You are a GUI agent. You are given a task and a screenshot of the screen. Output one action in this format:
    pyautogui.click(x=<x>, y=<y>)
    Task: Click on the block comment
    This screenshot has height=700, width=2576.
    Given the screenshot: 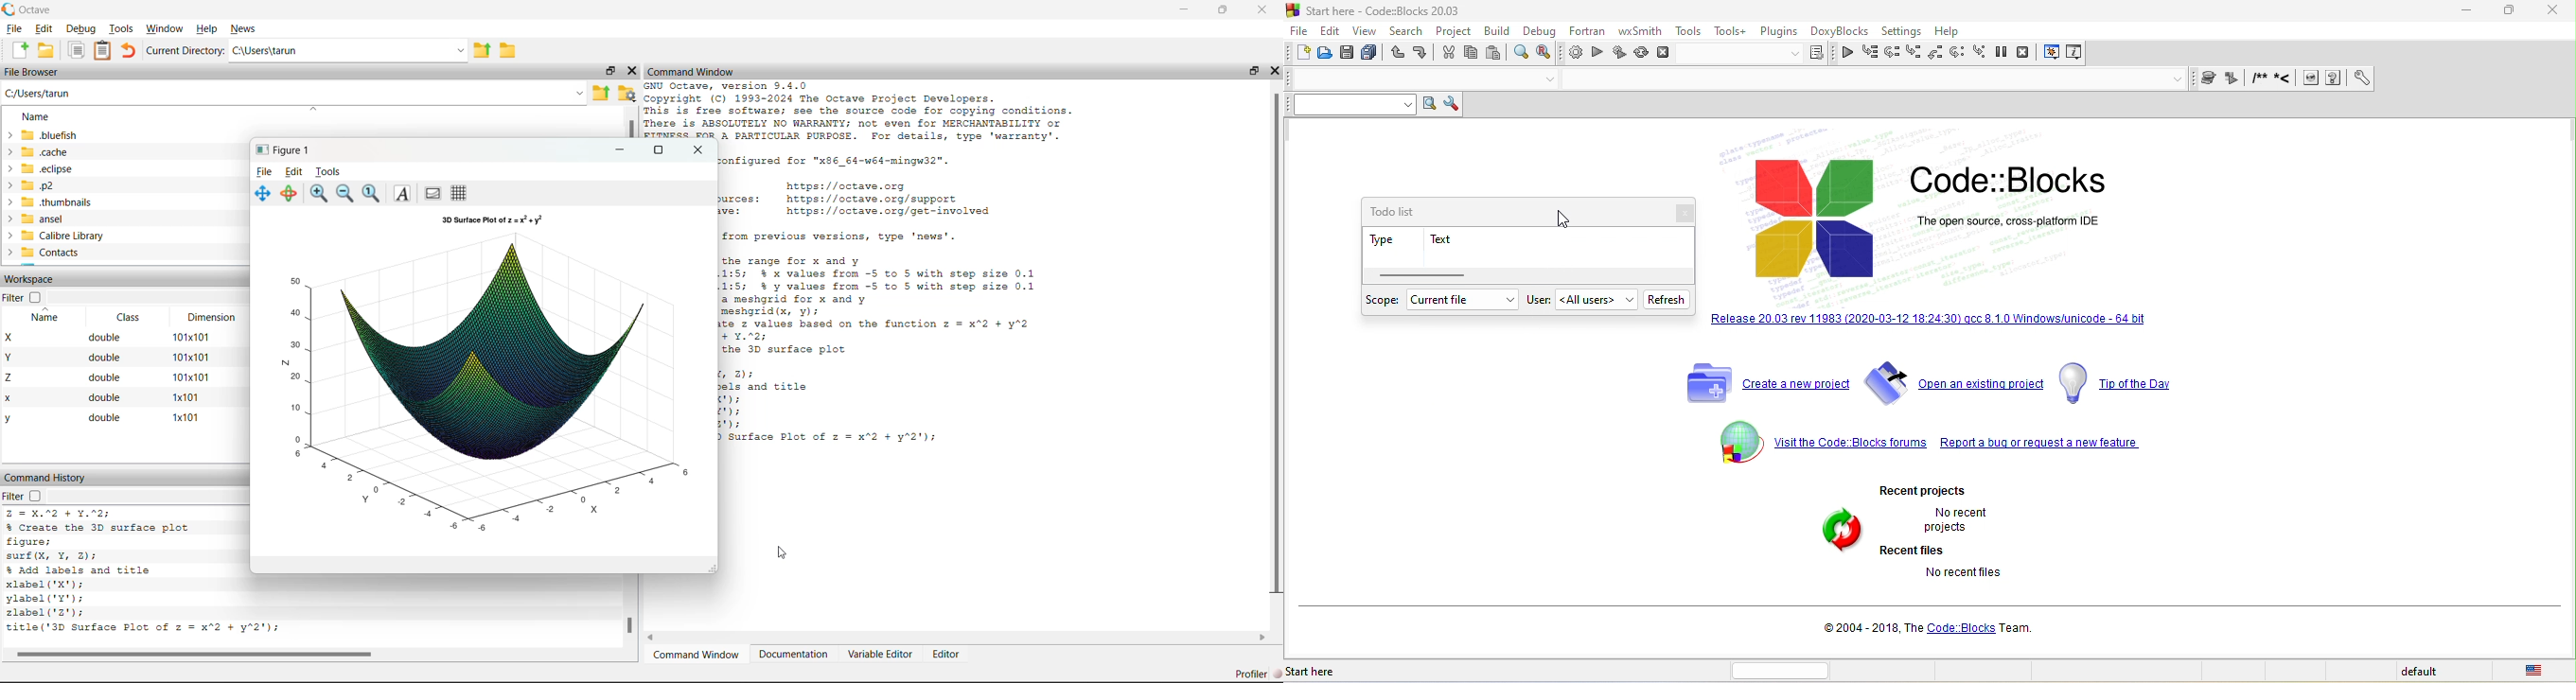 What is the action you would take?
    pyautogui.click(x=2262, y=79)
    